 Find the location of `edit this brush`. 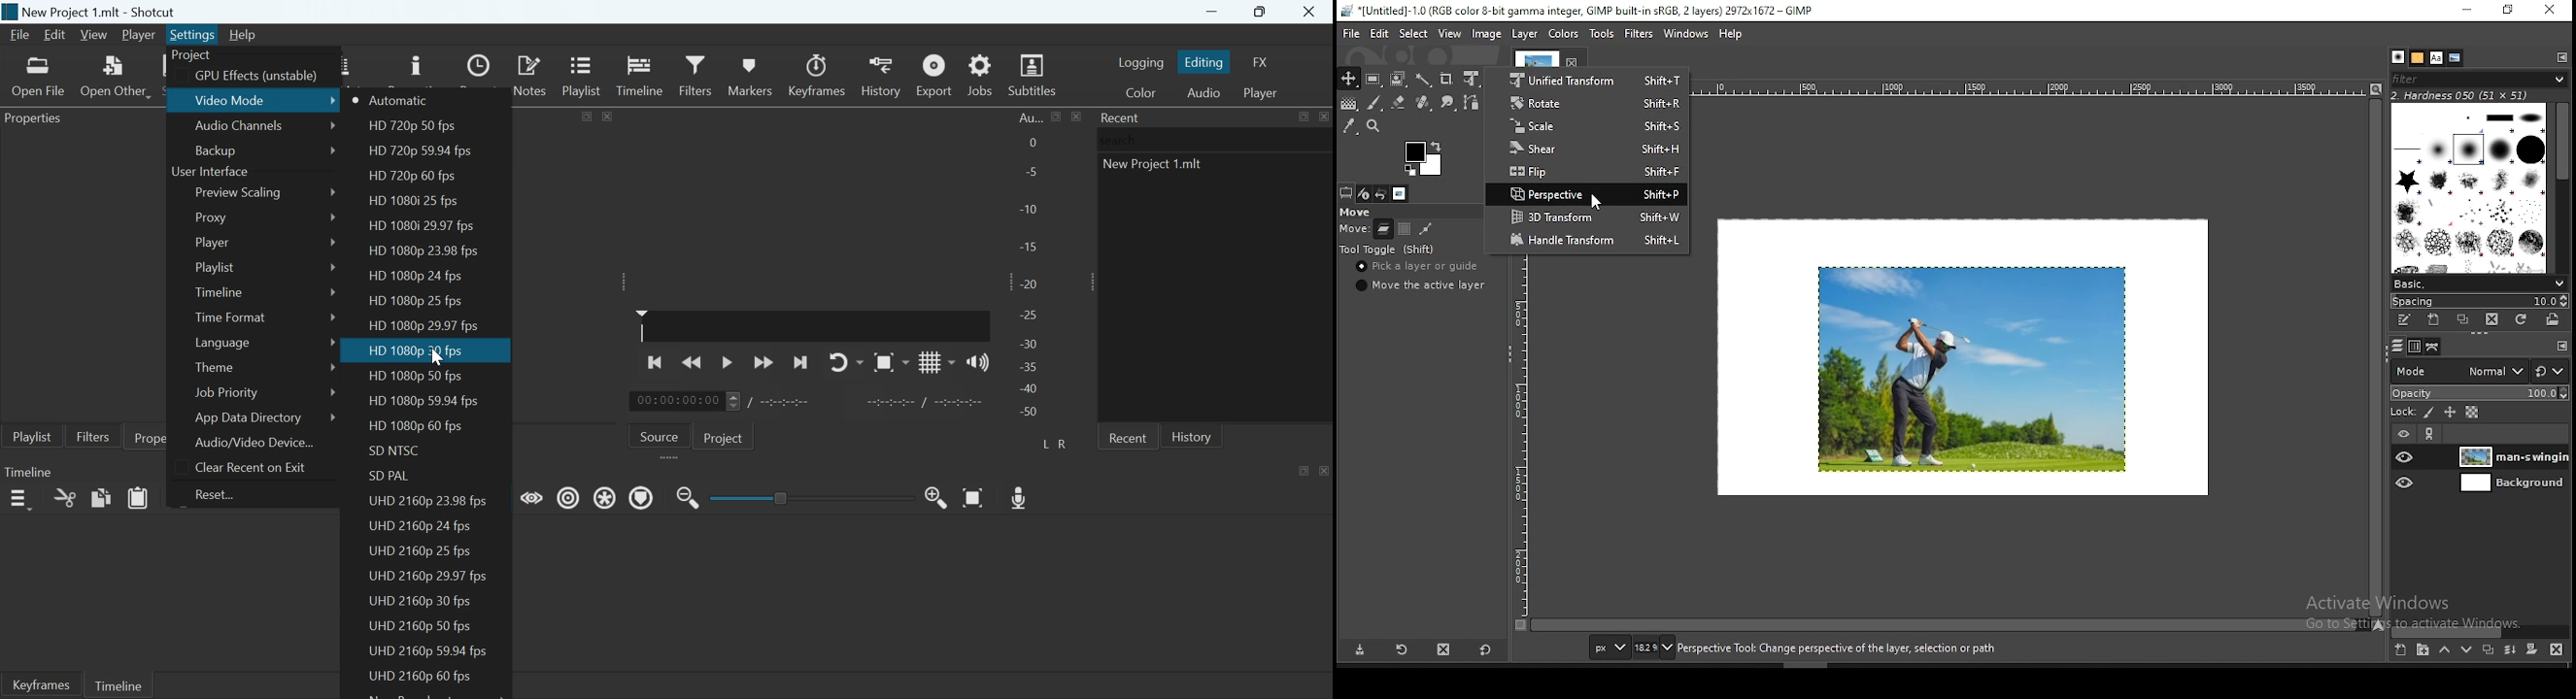

edit this brush is located at coordinates (2406, 323).